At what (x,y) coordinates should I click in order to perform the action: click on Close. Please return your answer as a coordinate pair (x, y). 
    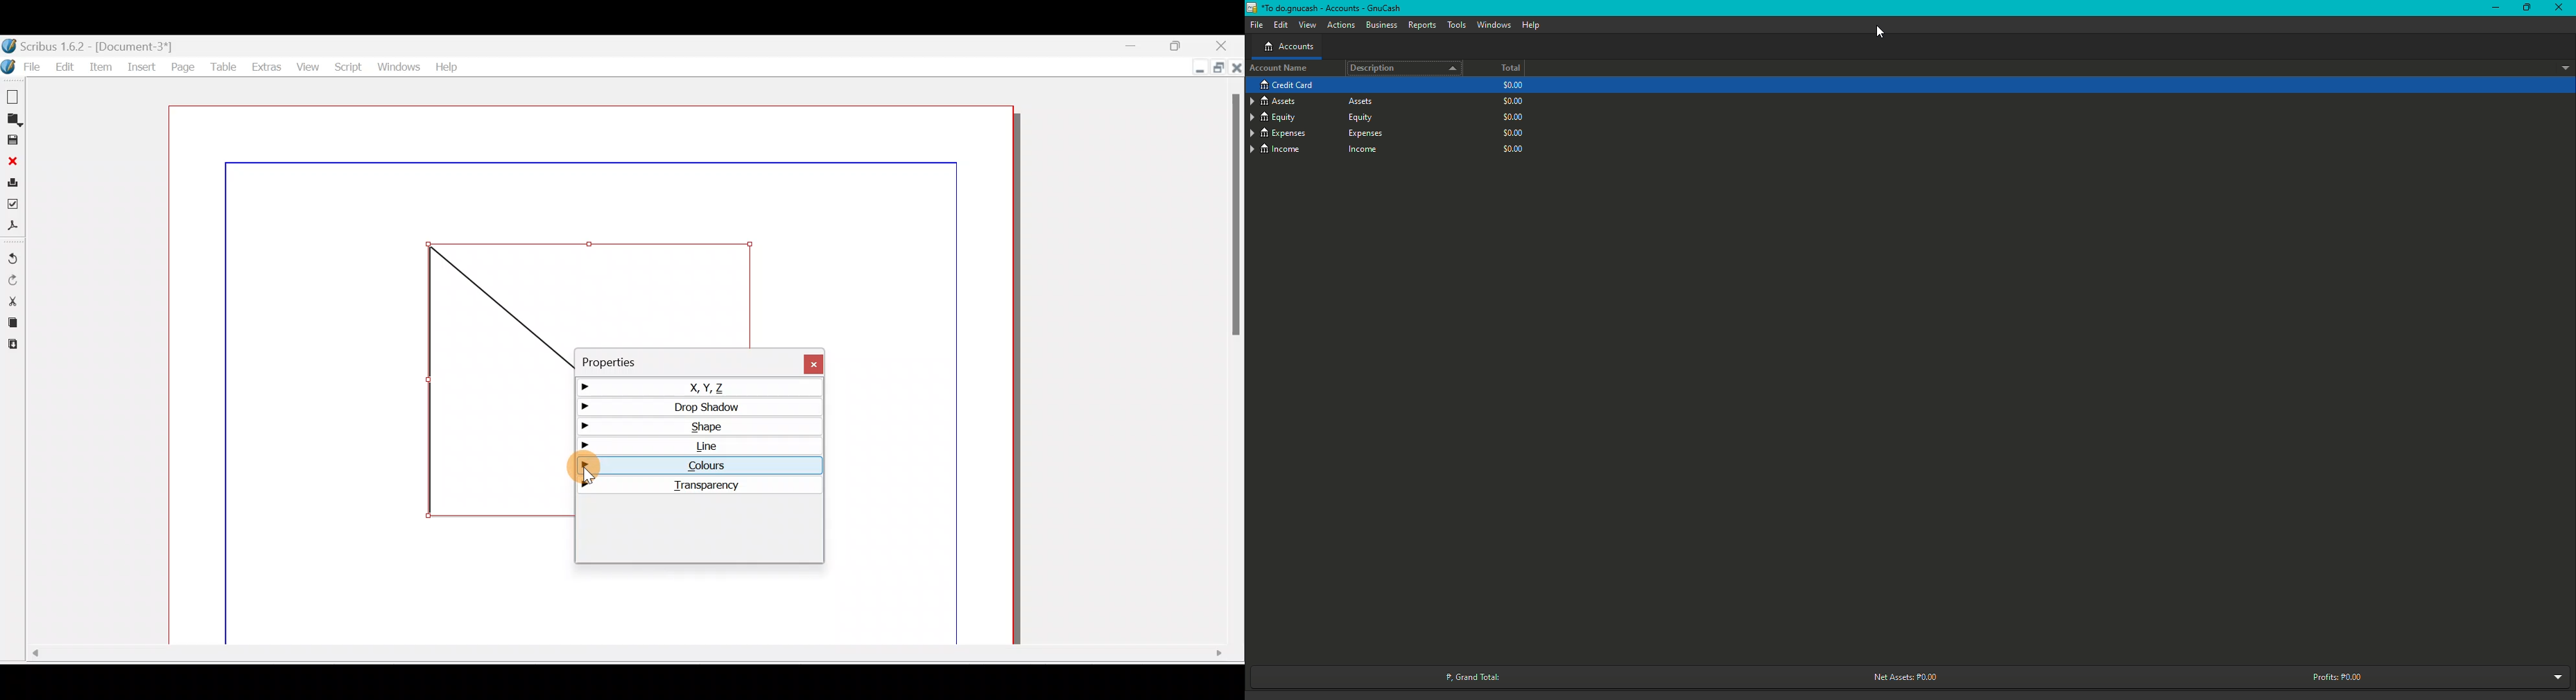
    Looking at the image, I should click on (806, 361).